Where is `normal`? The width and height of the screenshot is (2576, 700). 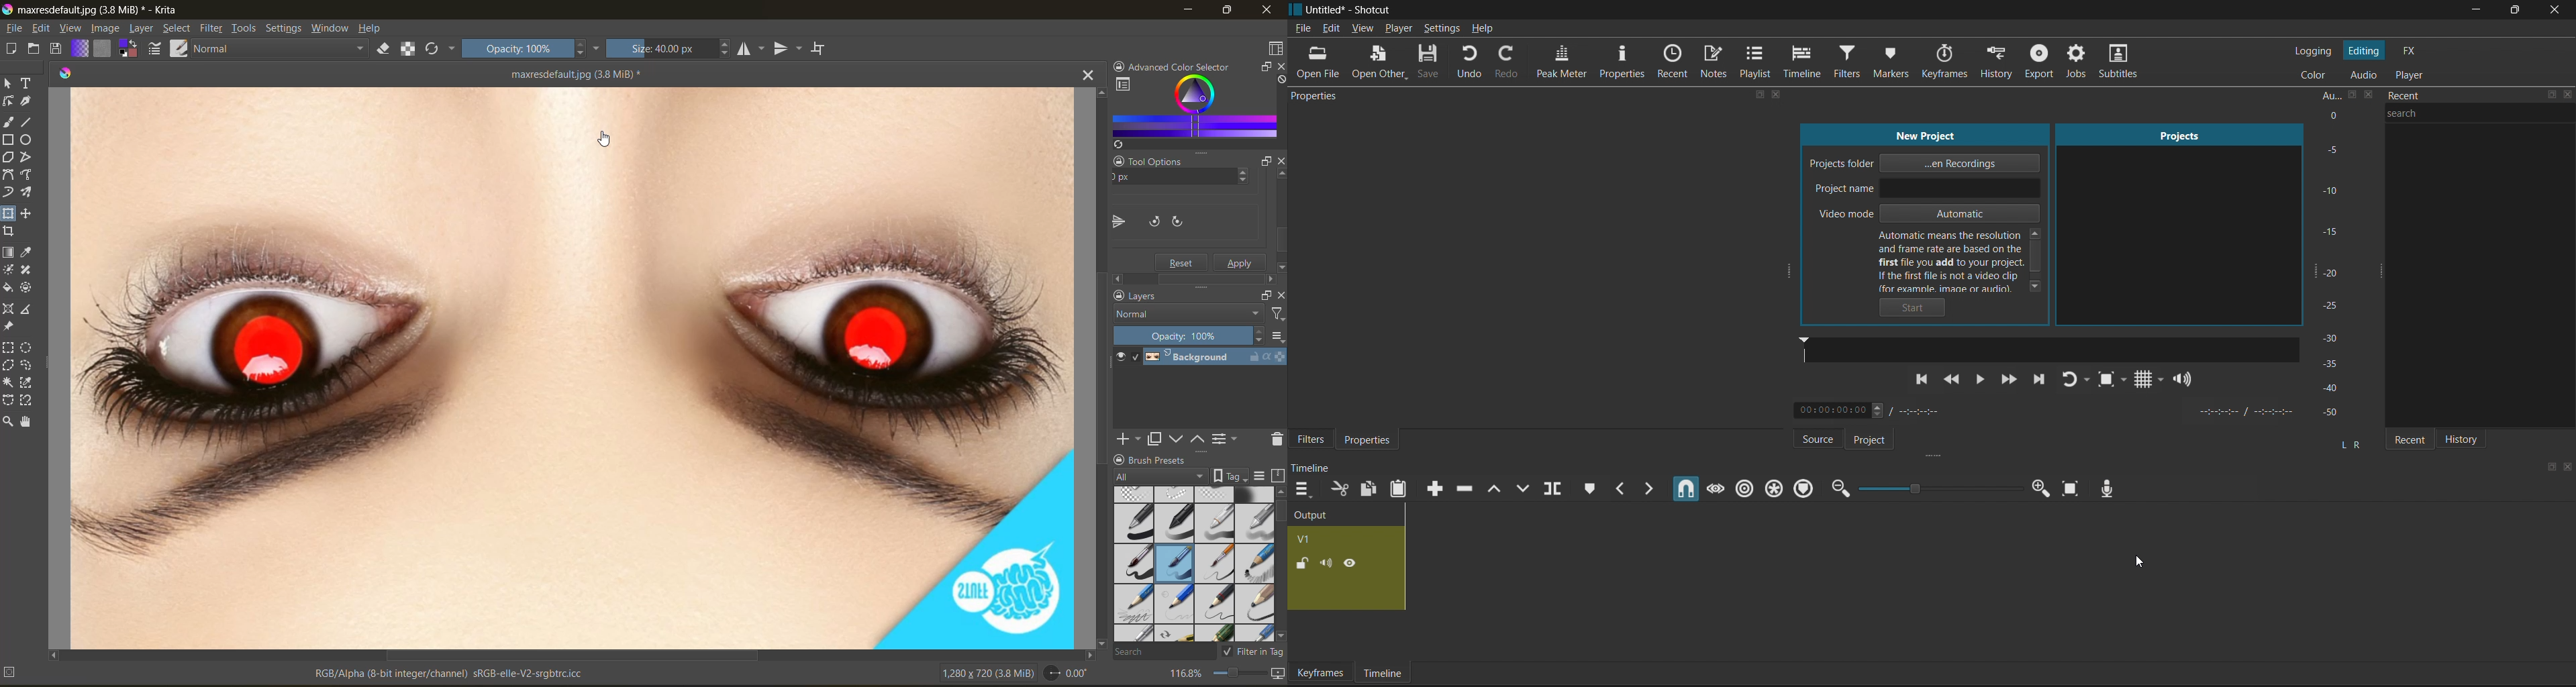
normal is located at coordinates (282, 47).